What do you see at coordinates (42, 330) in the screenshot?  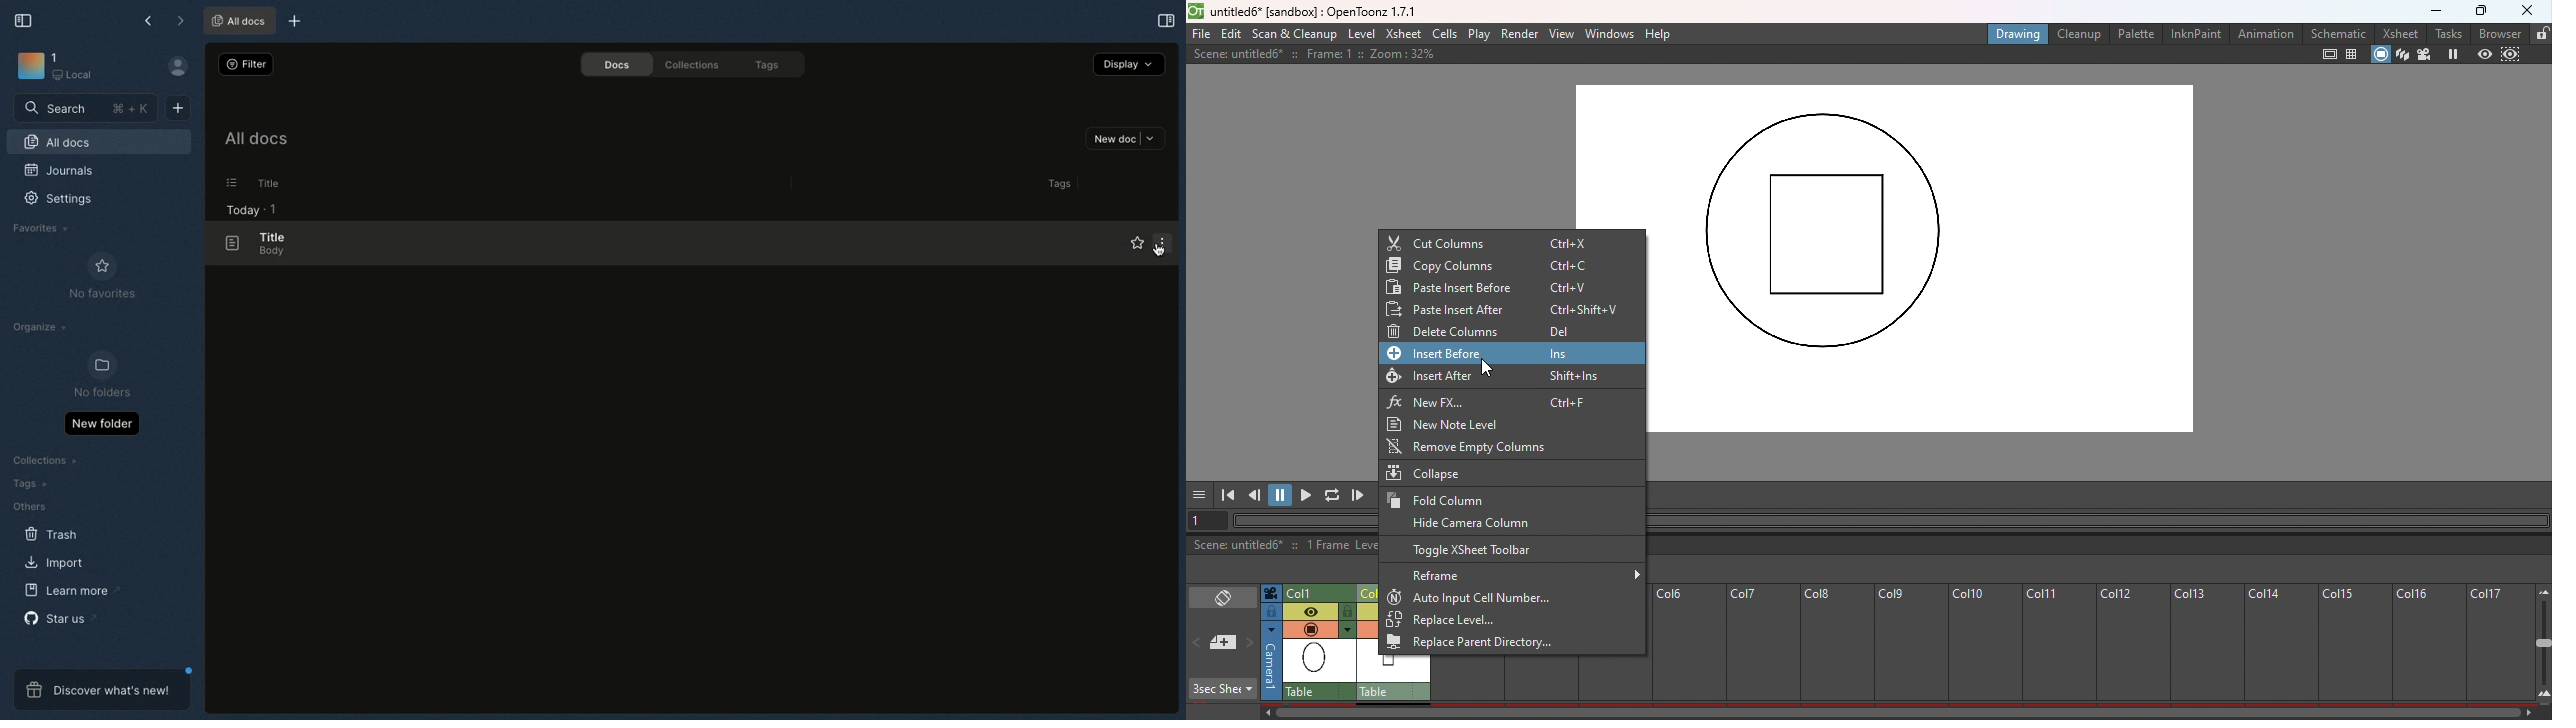 I see `Organize` at bounding box center [42, 330].